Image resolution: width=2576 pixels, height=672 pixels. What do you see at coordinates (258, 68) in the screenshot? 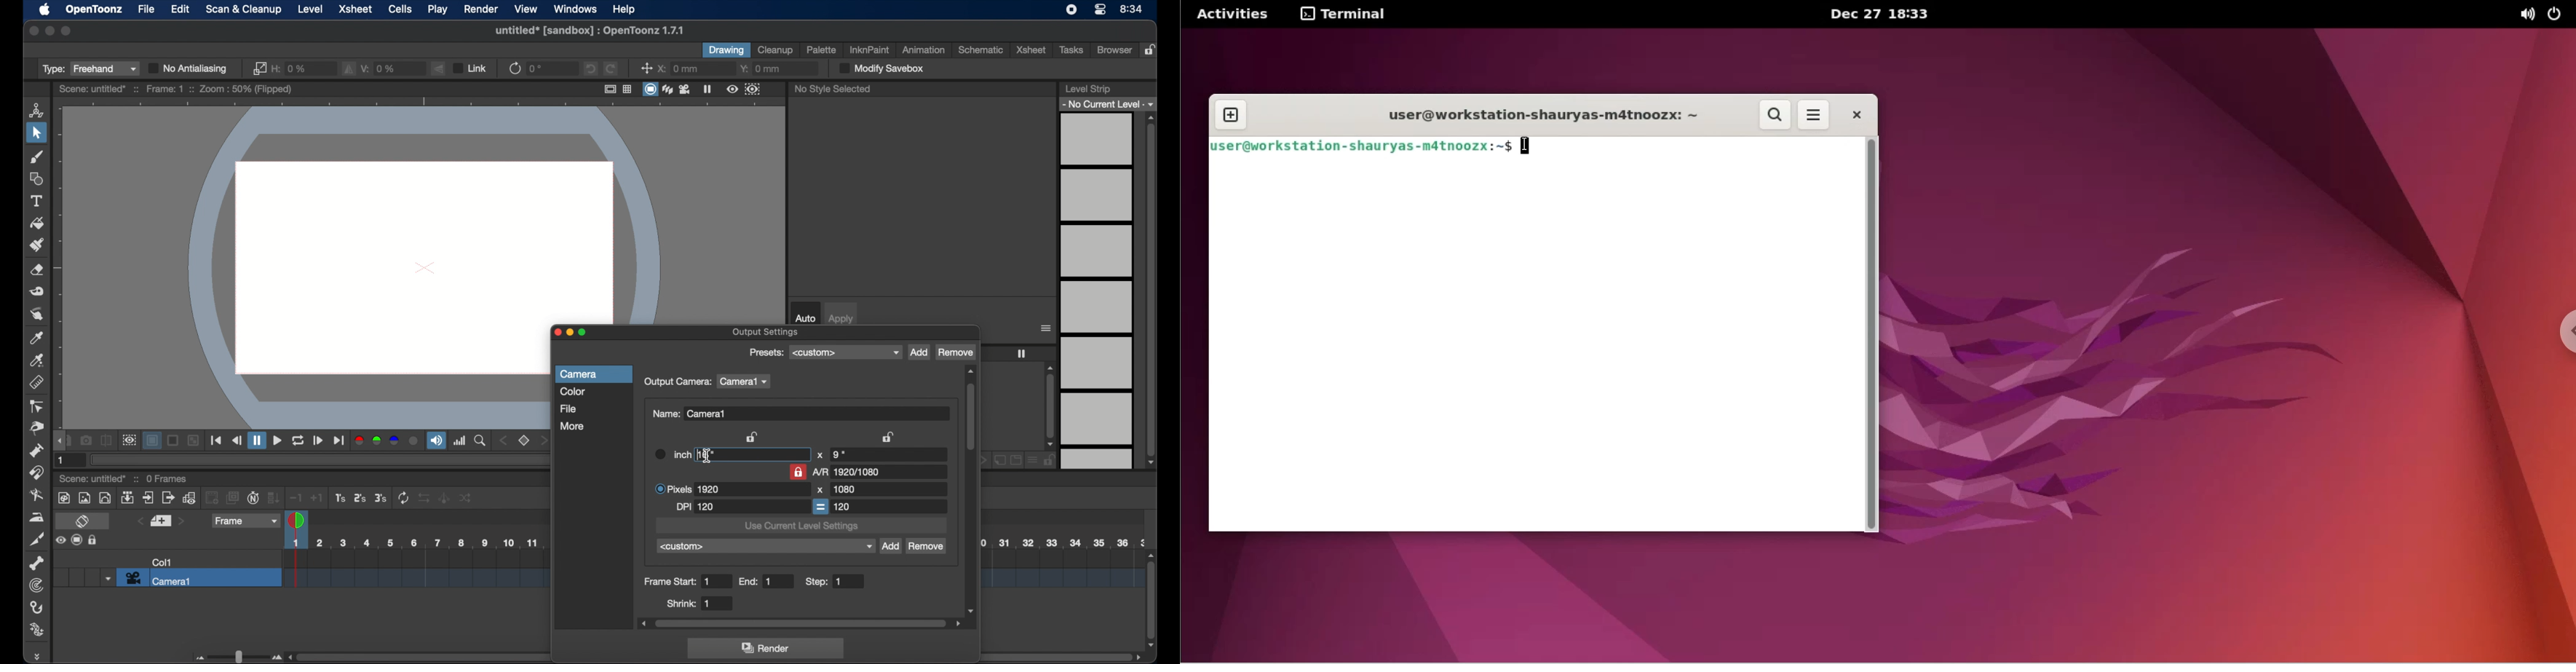
I see `link` at bounding box center [258, 68].